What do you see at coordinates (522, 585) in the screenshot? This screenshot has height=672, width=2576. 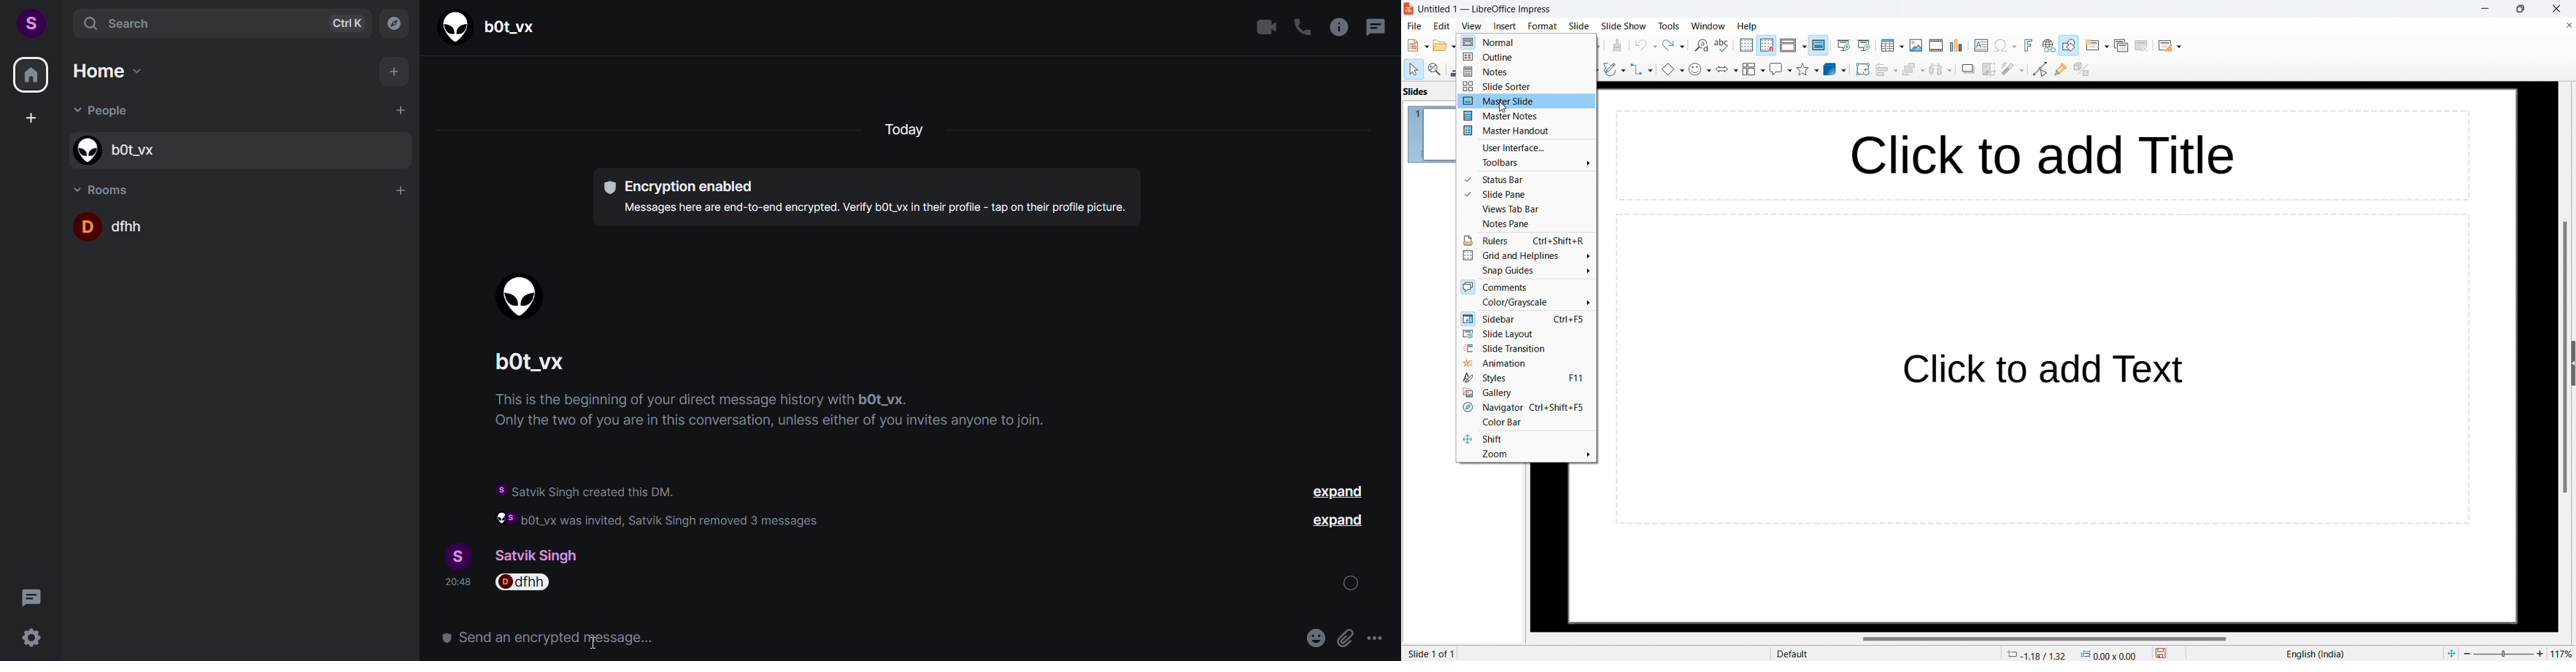 I see `sent room link` at bounding box center [522, 585].